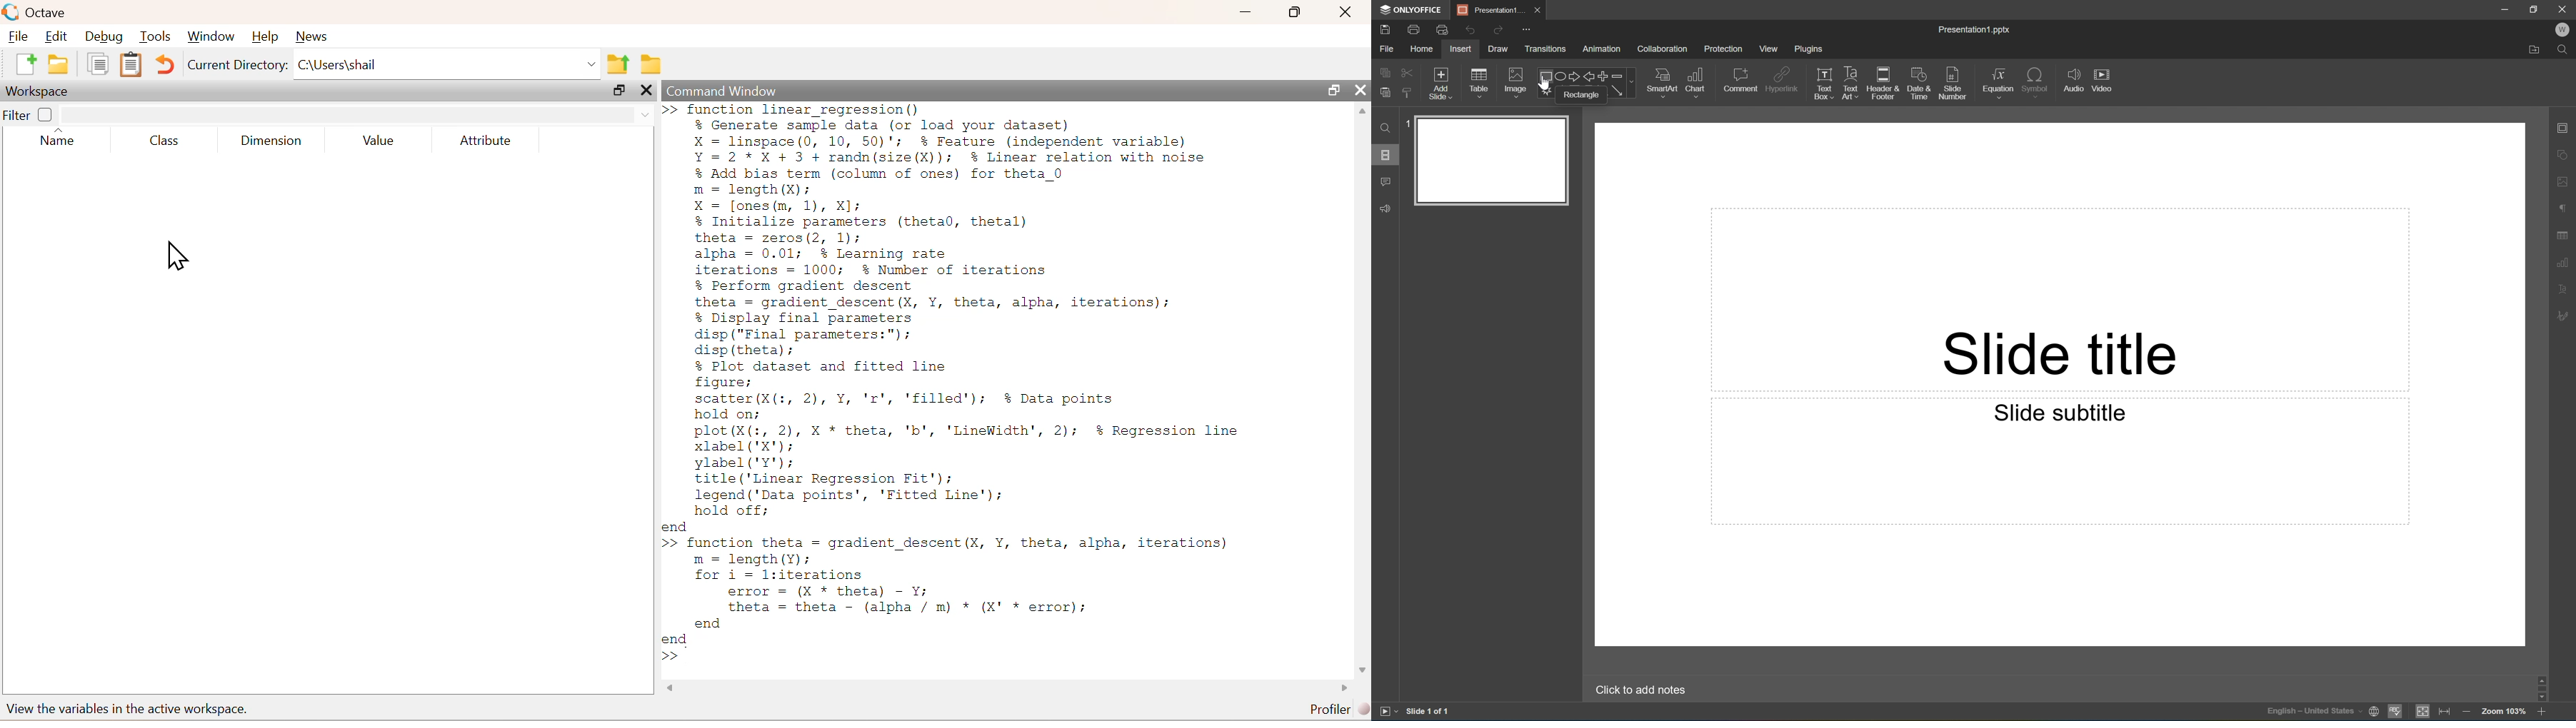 The width and height of the screenshot is (2576, 728). What do you see at coordinates (1338, 710) in the screenshot?
I see `Profiler` at bounding box center [1338, 710].